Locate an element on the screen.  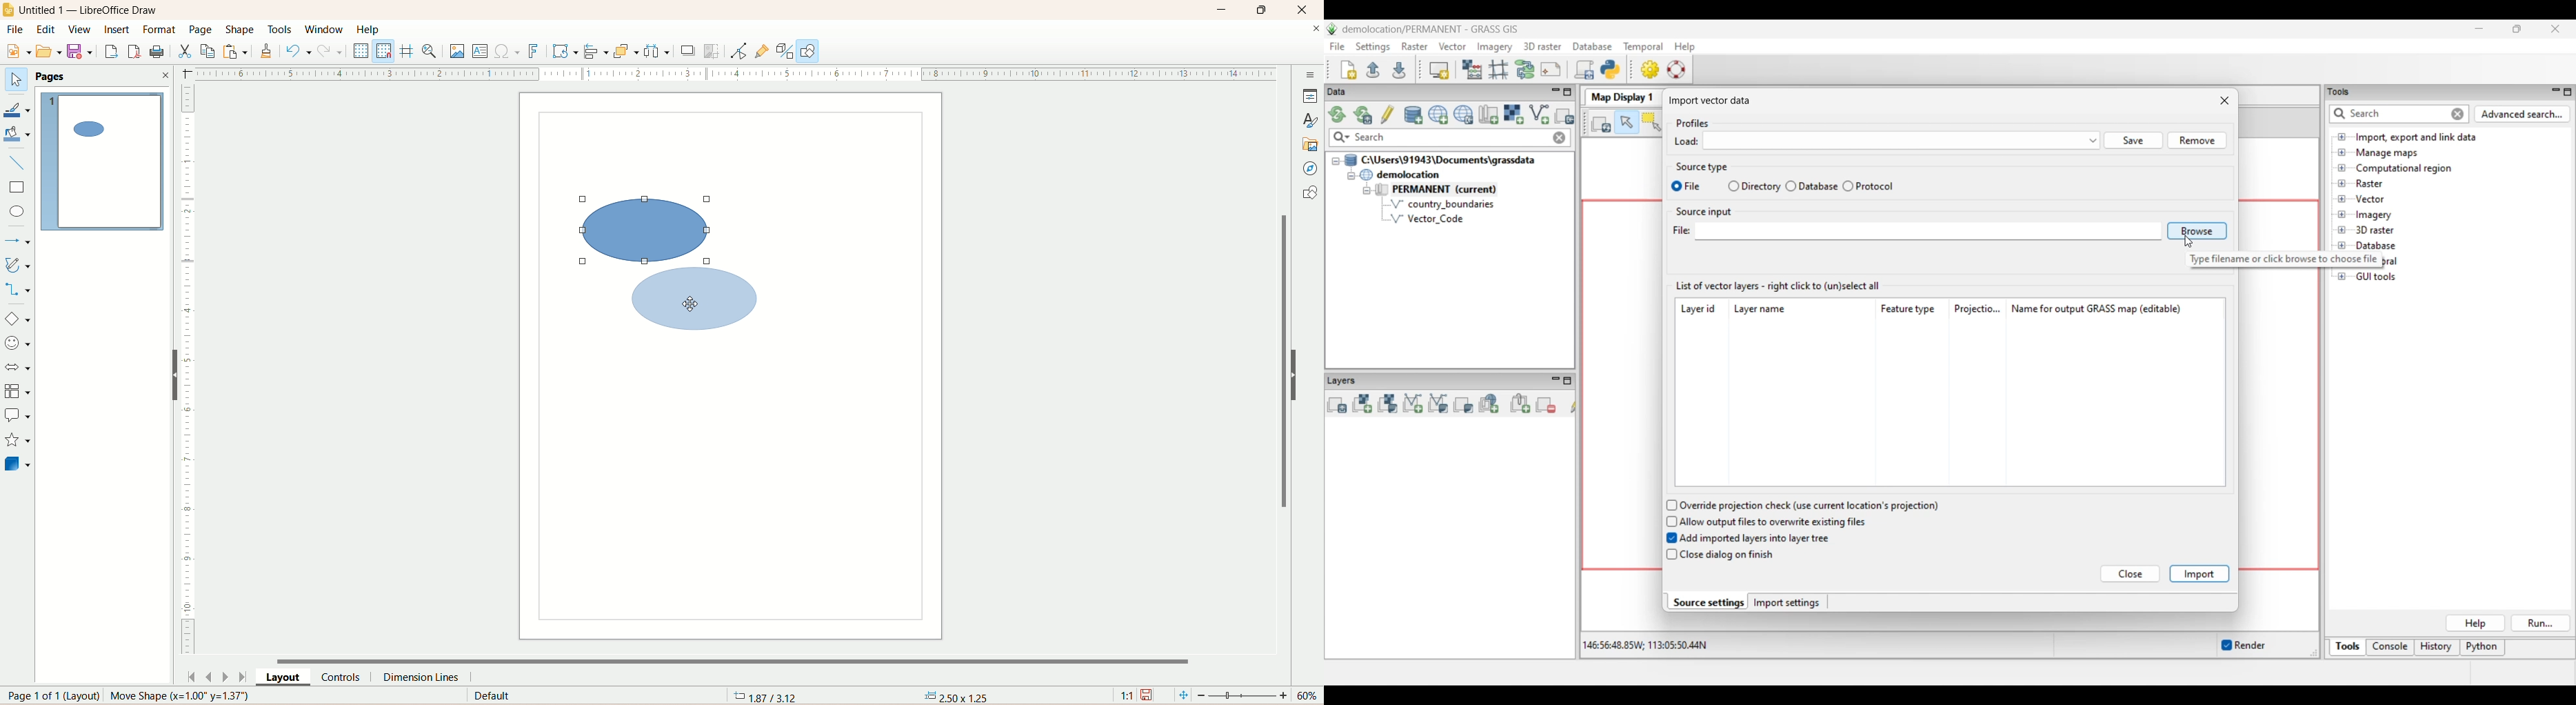
help is located at coordinates (371, 31).